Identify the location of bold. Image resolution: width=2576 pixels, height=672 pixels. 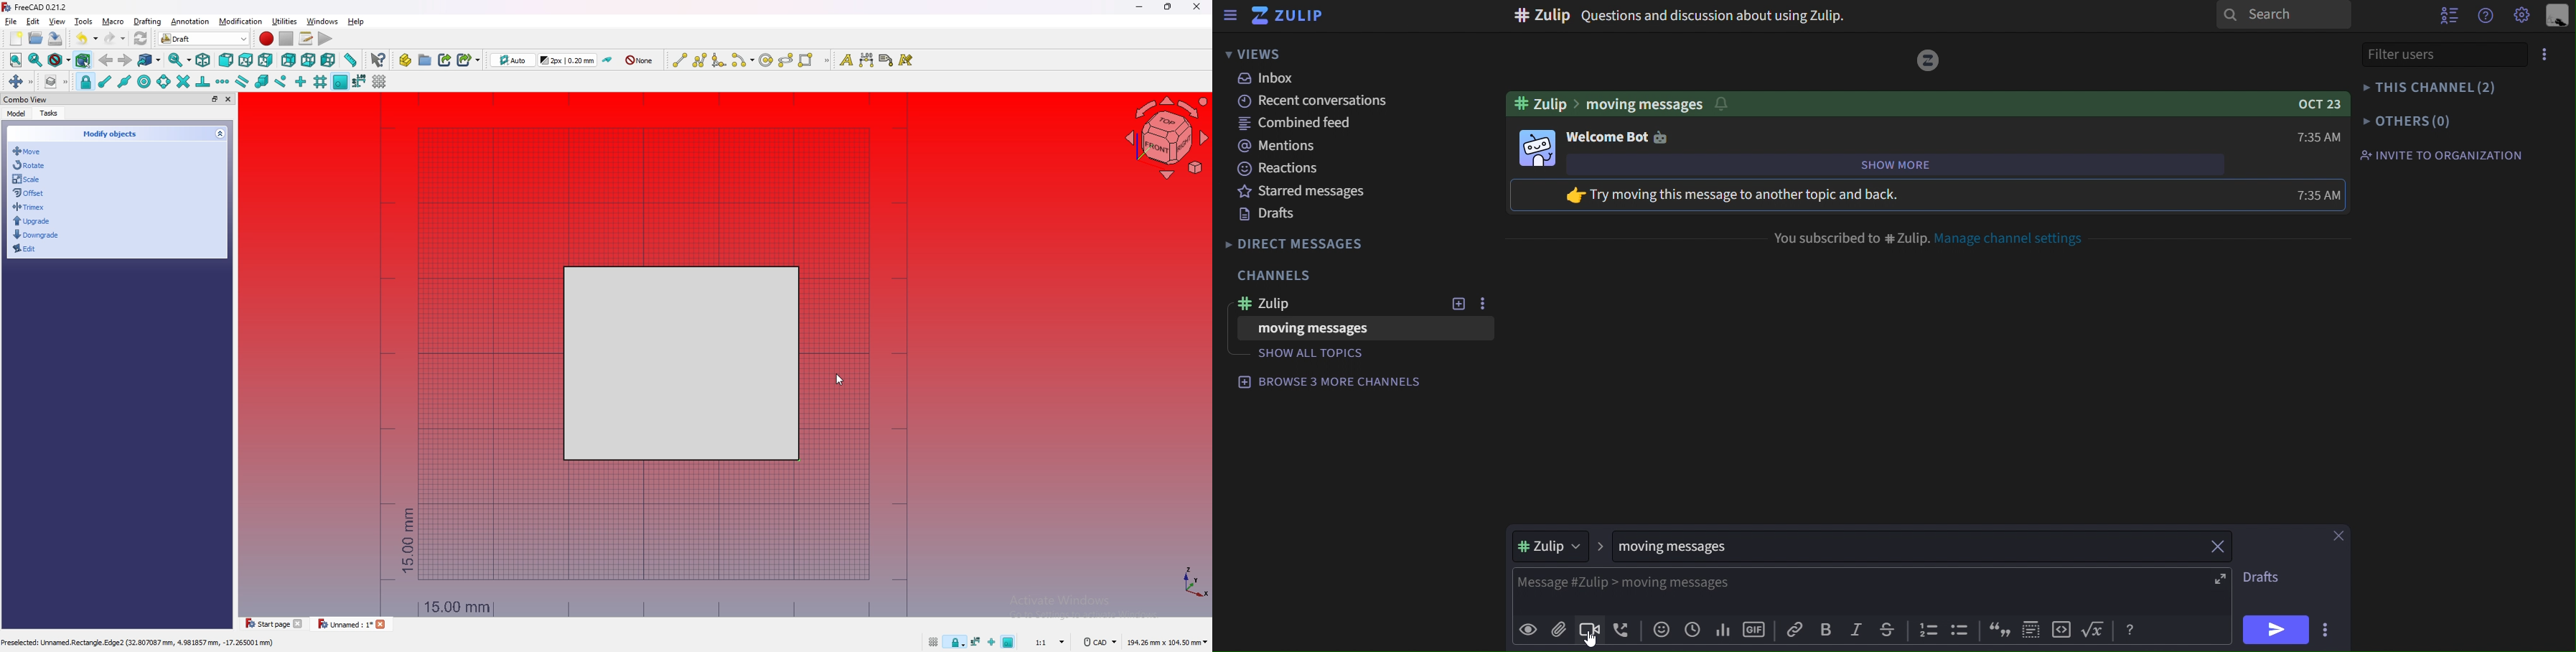
(1829, 631).